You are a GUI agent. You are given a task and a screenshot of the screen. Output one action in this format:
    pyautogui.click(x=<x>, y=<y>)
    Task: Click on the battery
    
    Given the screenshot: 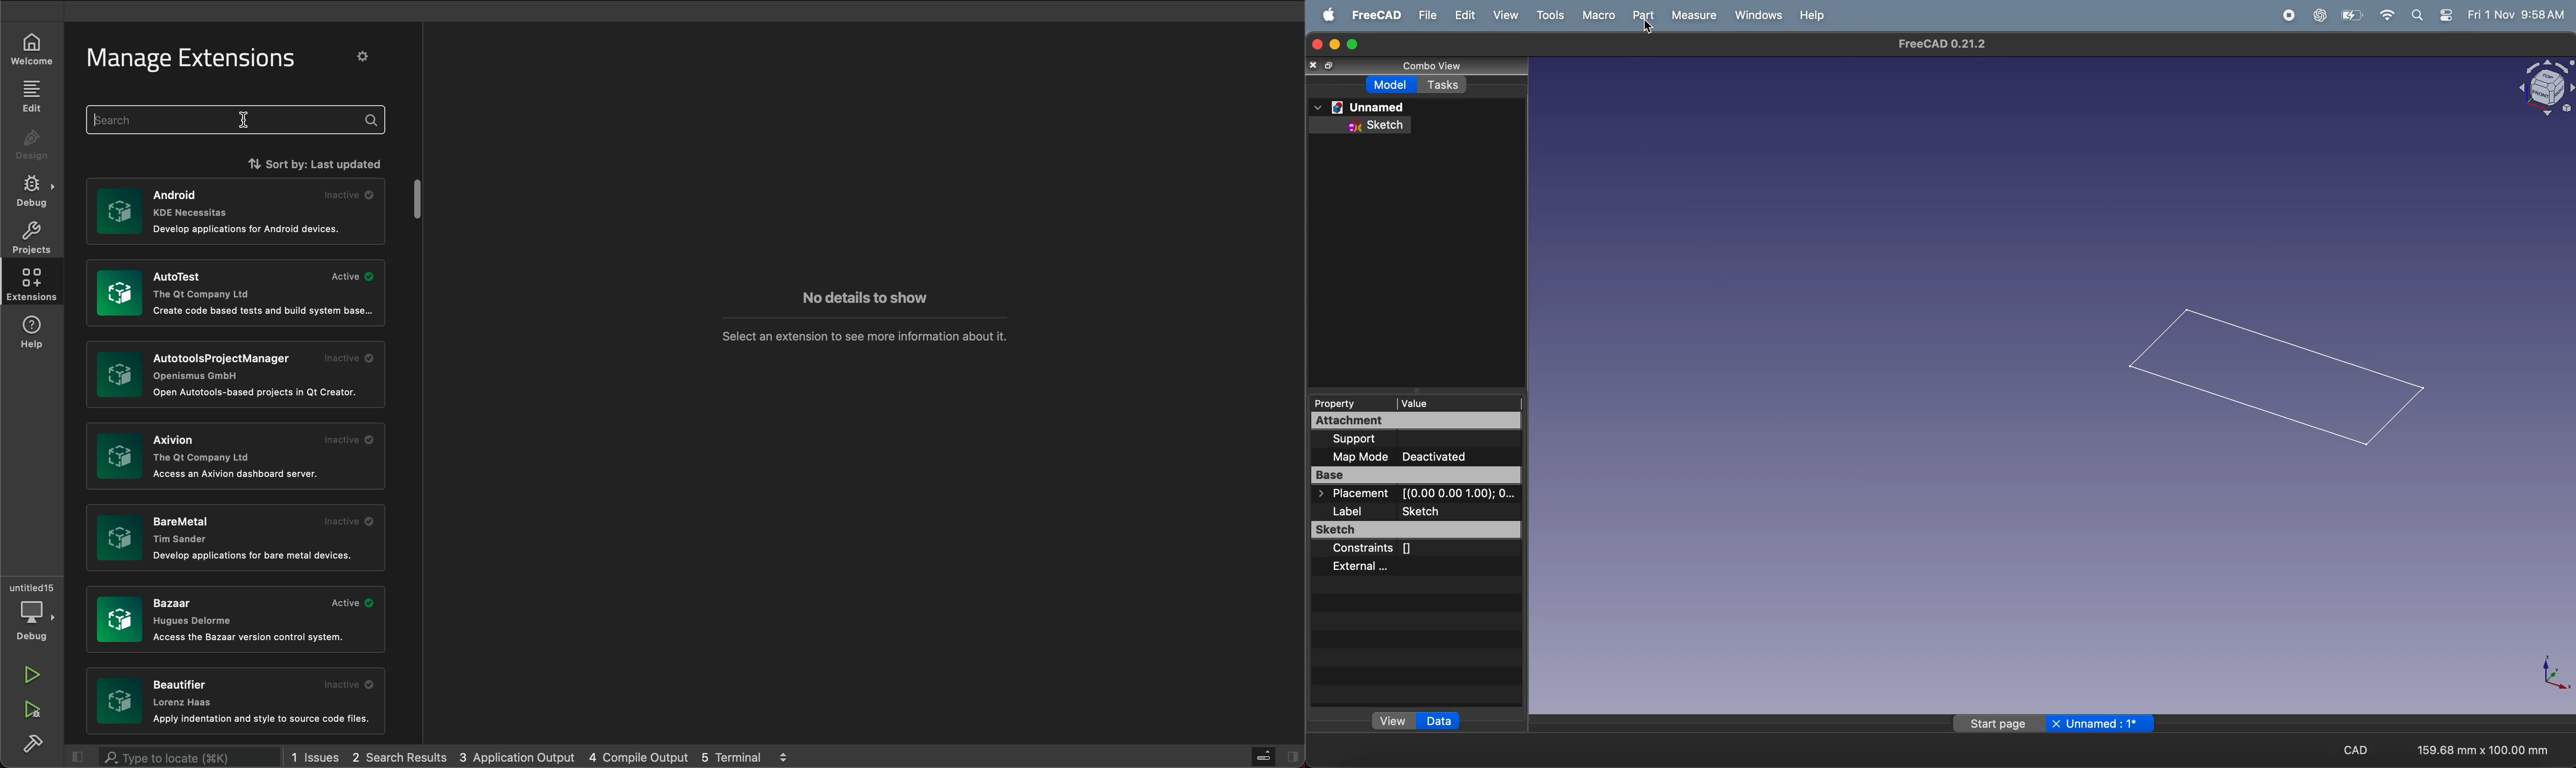 What is the action you would take?
    pyautogui.click(x=2353, y=15)
    